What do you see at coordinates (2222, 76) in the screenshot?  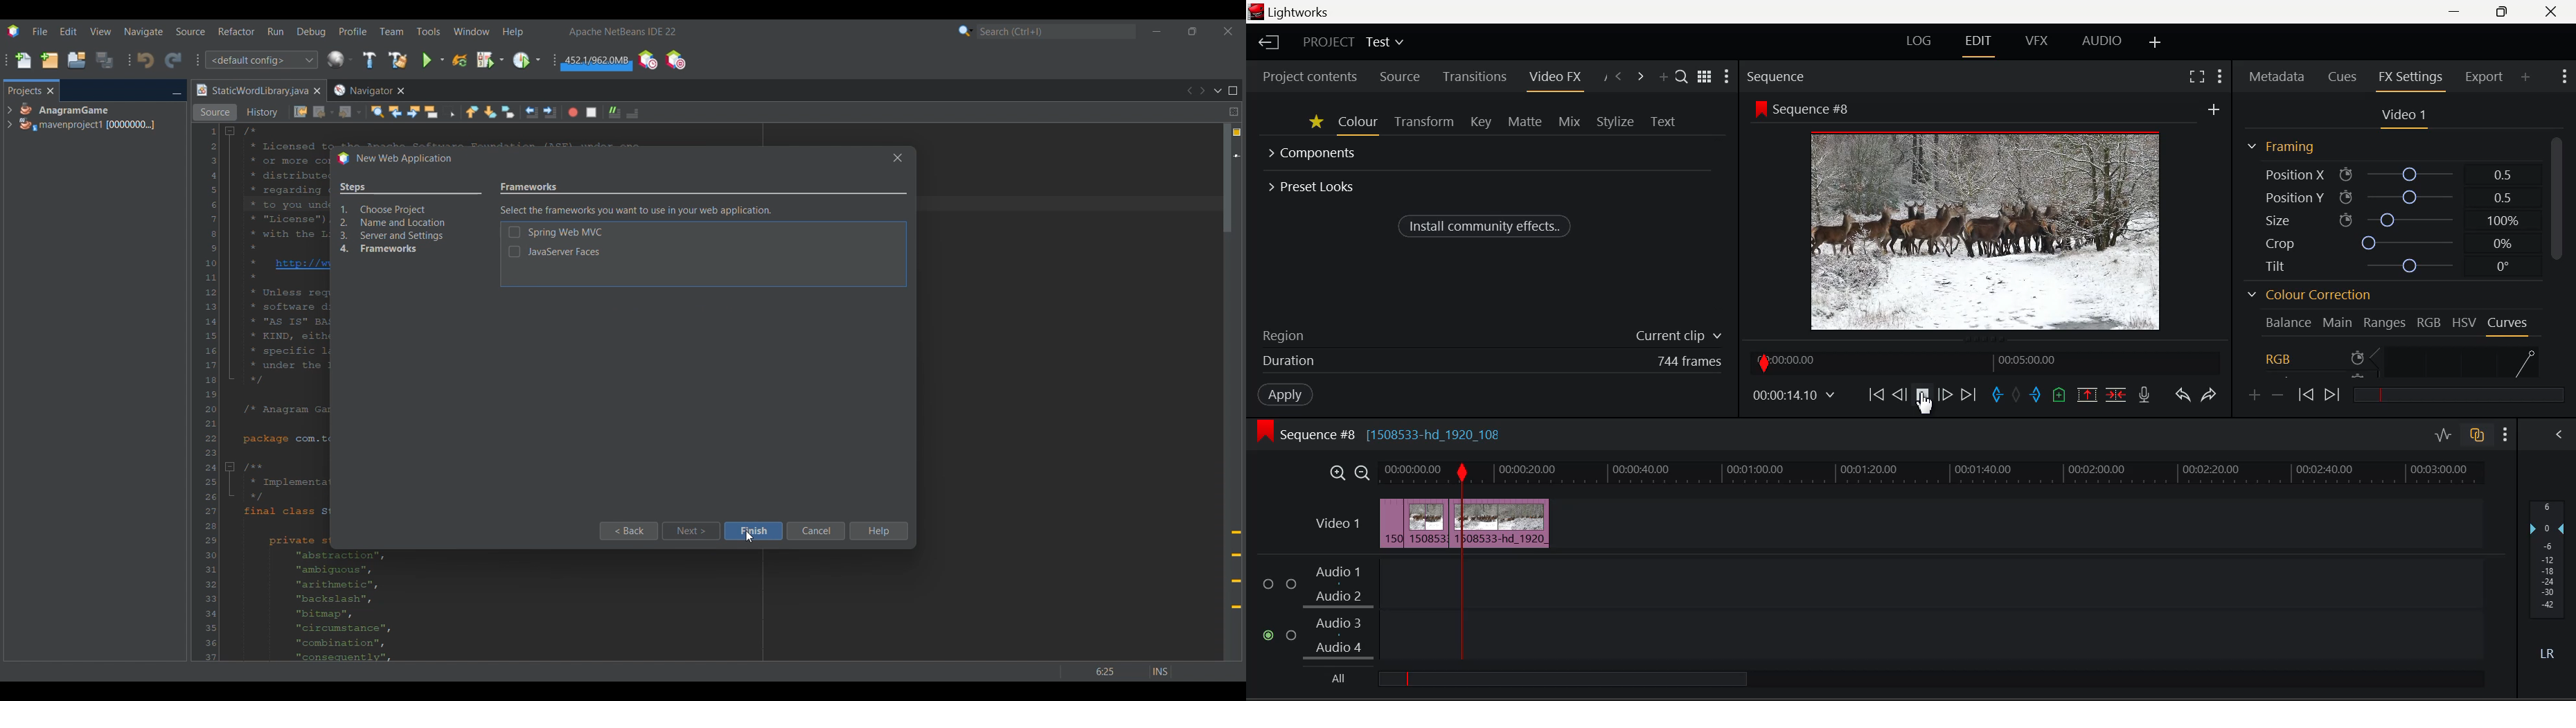 I see `Show Settings` at bounding box center [2222, 76].